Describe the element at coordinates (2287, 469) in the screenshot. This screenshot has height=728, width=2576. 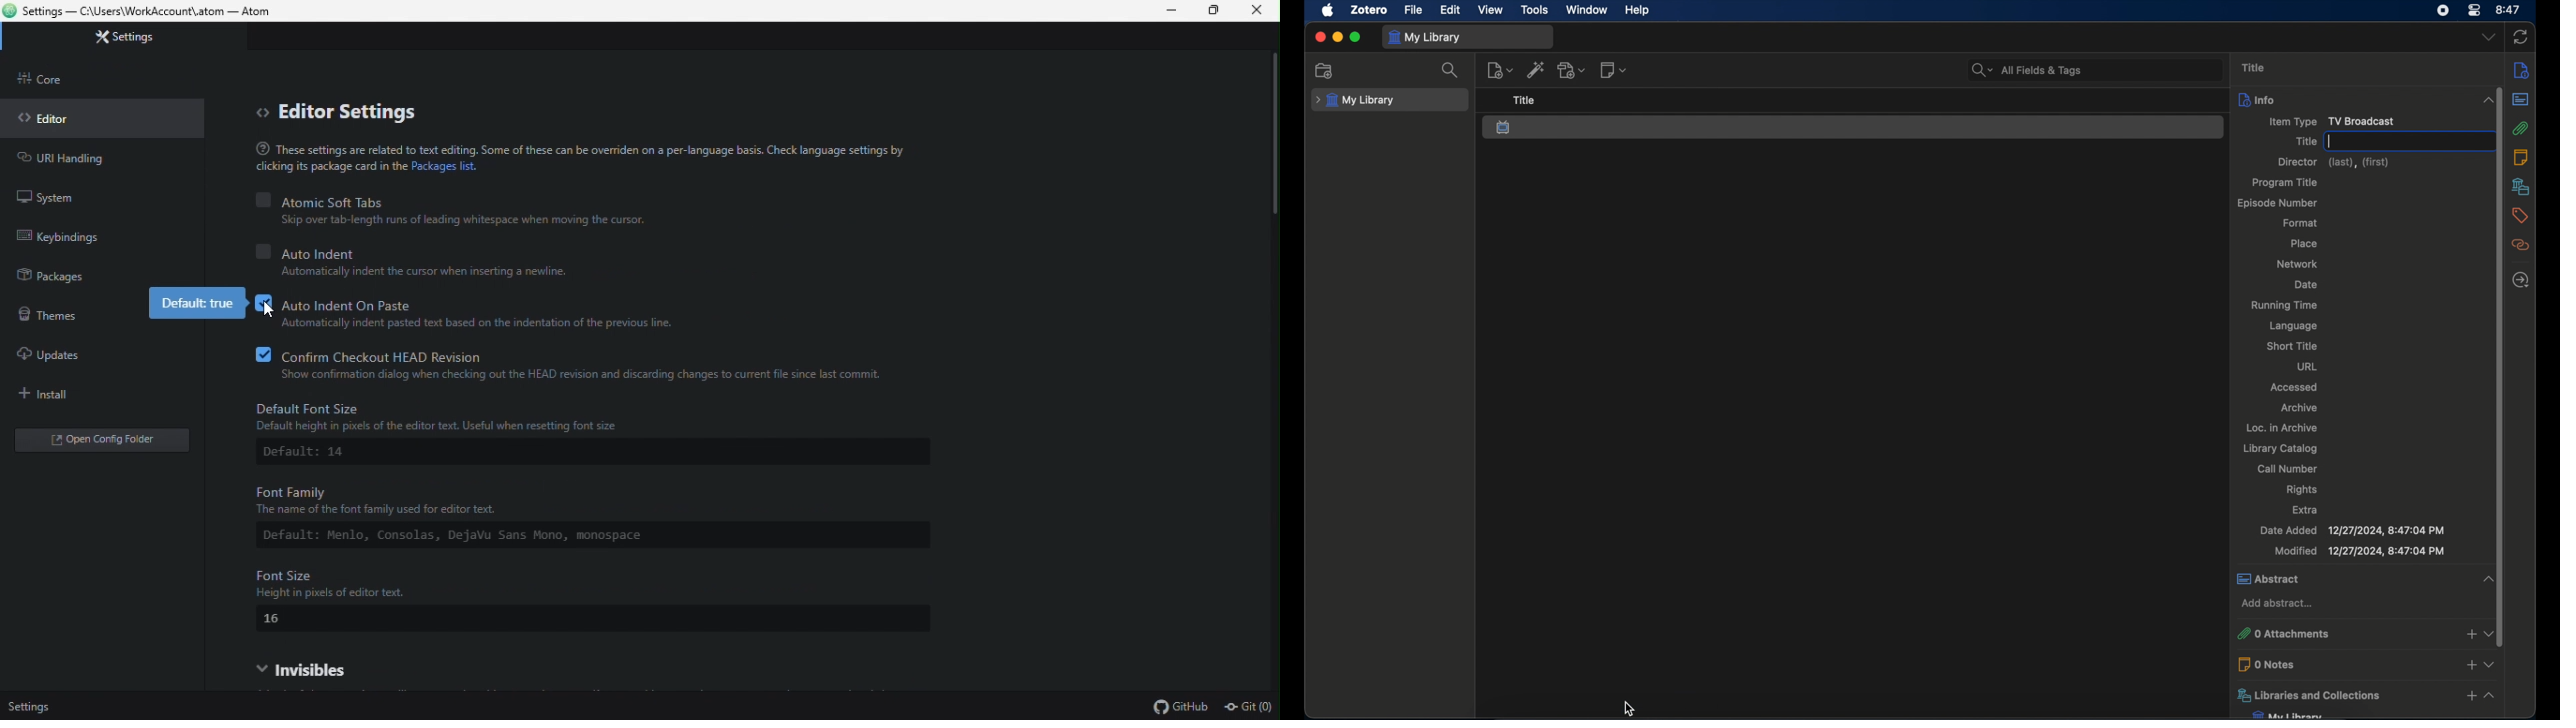
I see `call number` at that location.